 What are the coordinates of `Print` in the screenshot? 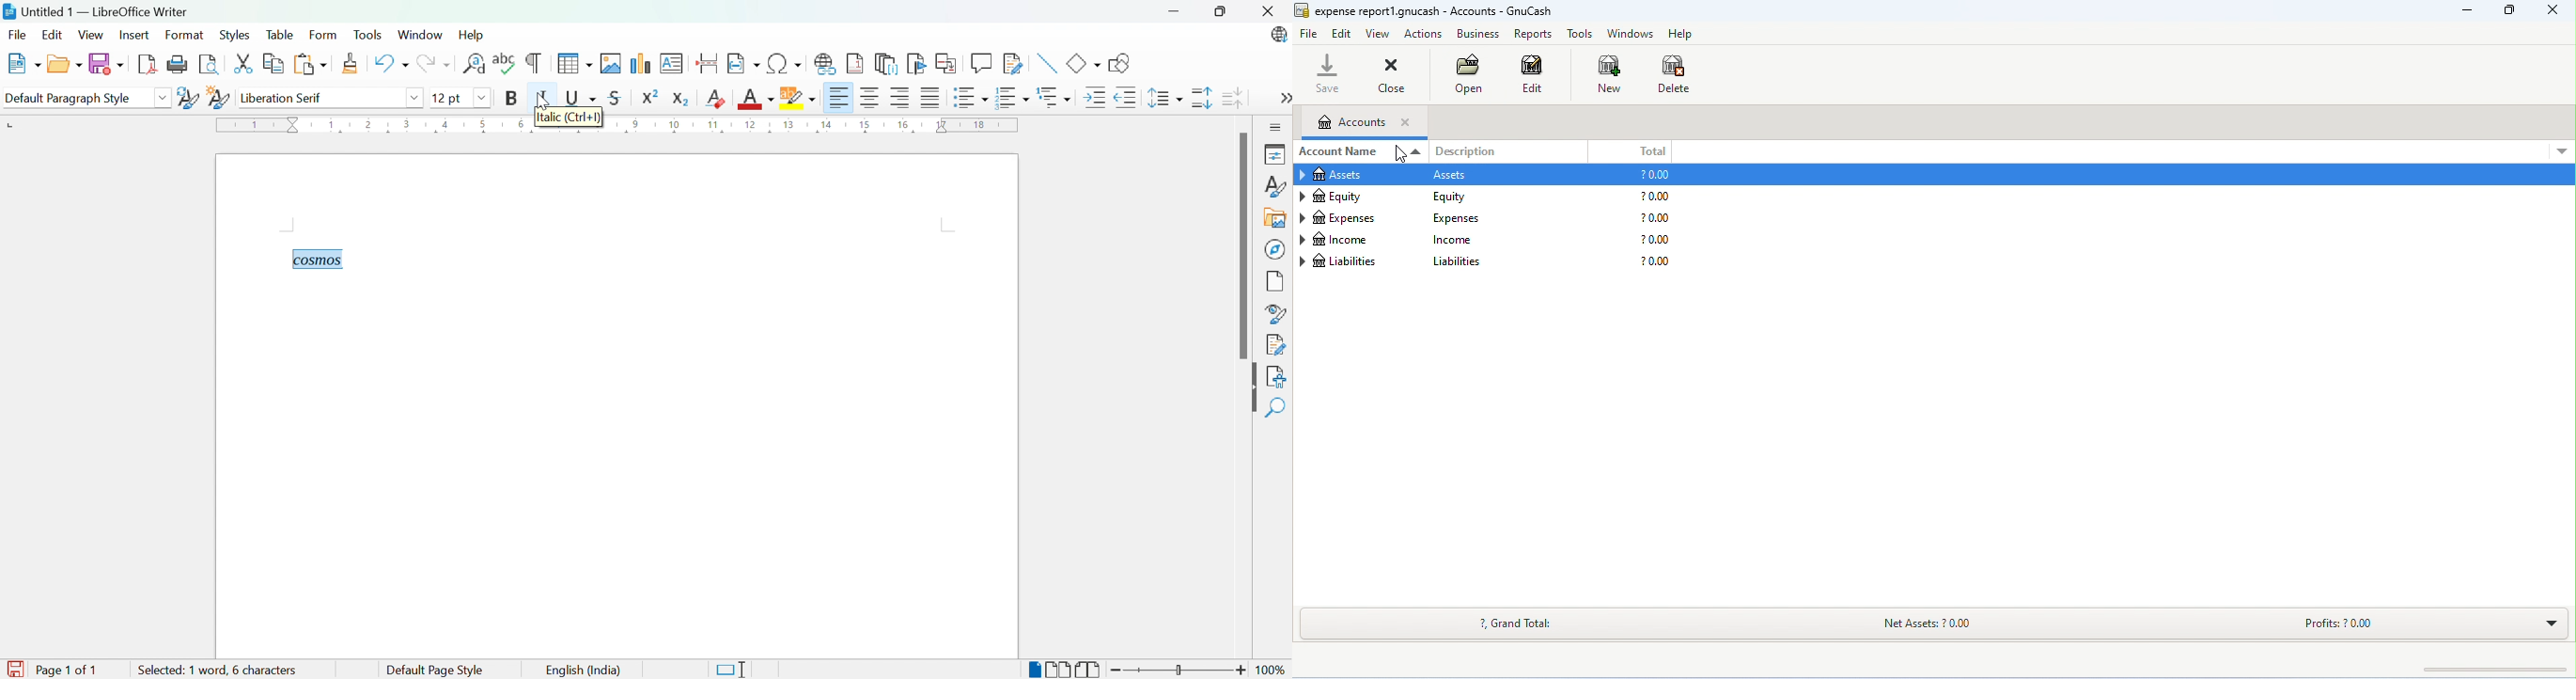 It's located at (177, 63).